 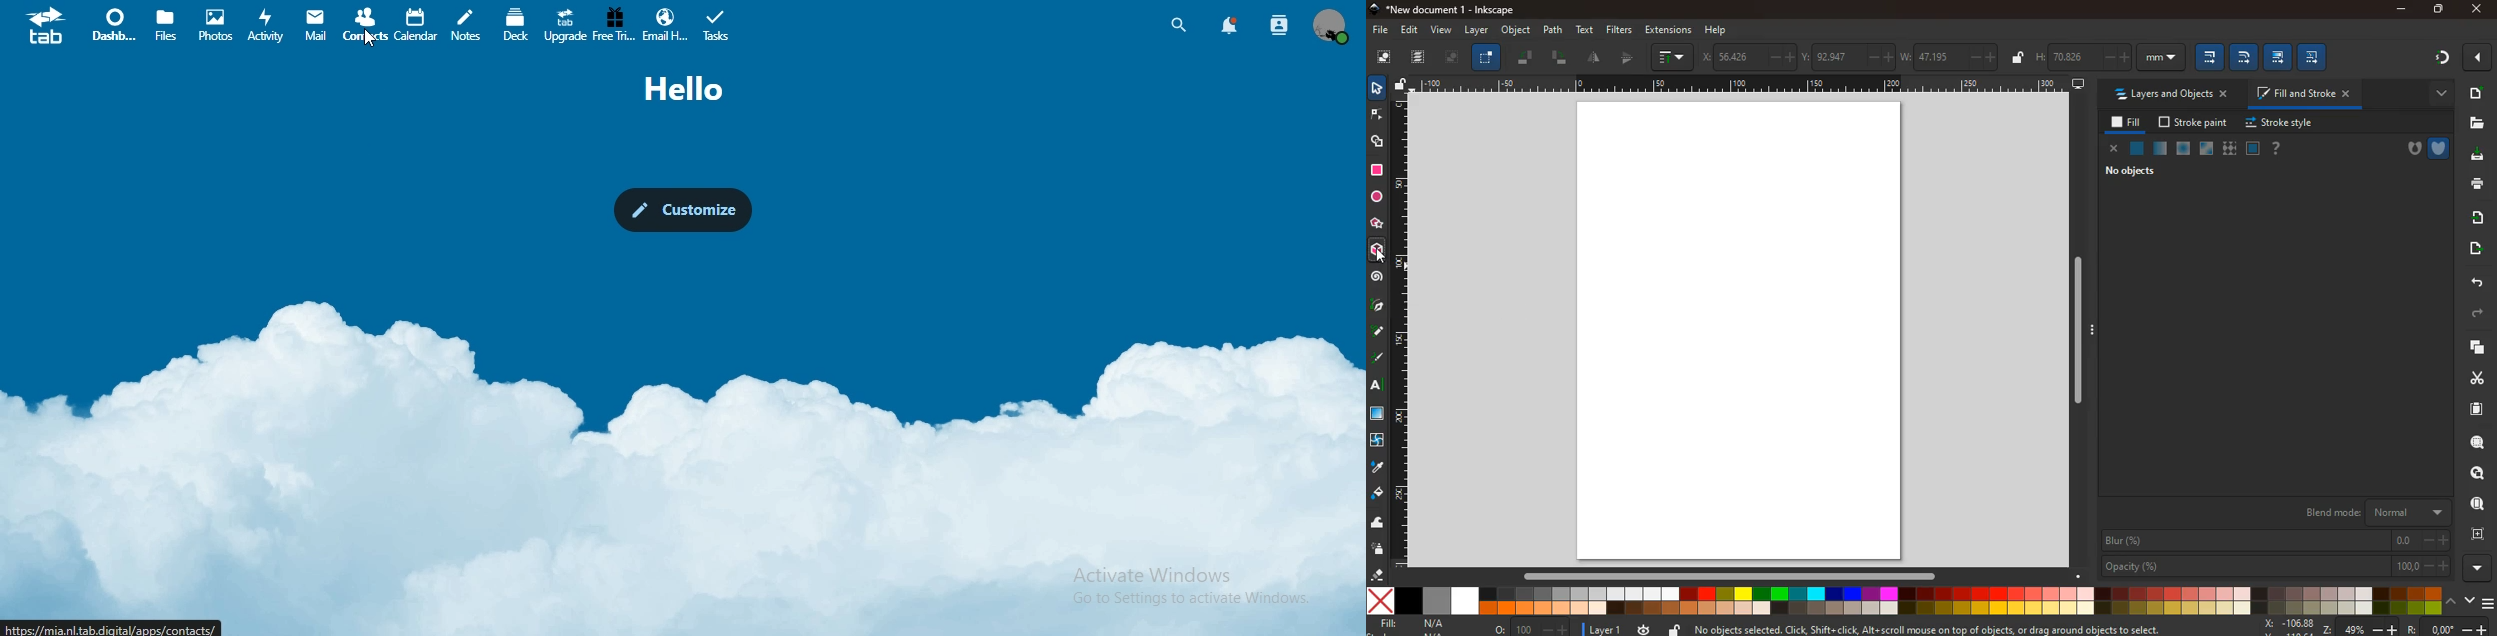 What do you see at coordinates (1384, 258) in the screenshot?
I see `cursor` at bounding box center [1384, 258].